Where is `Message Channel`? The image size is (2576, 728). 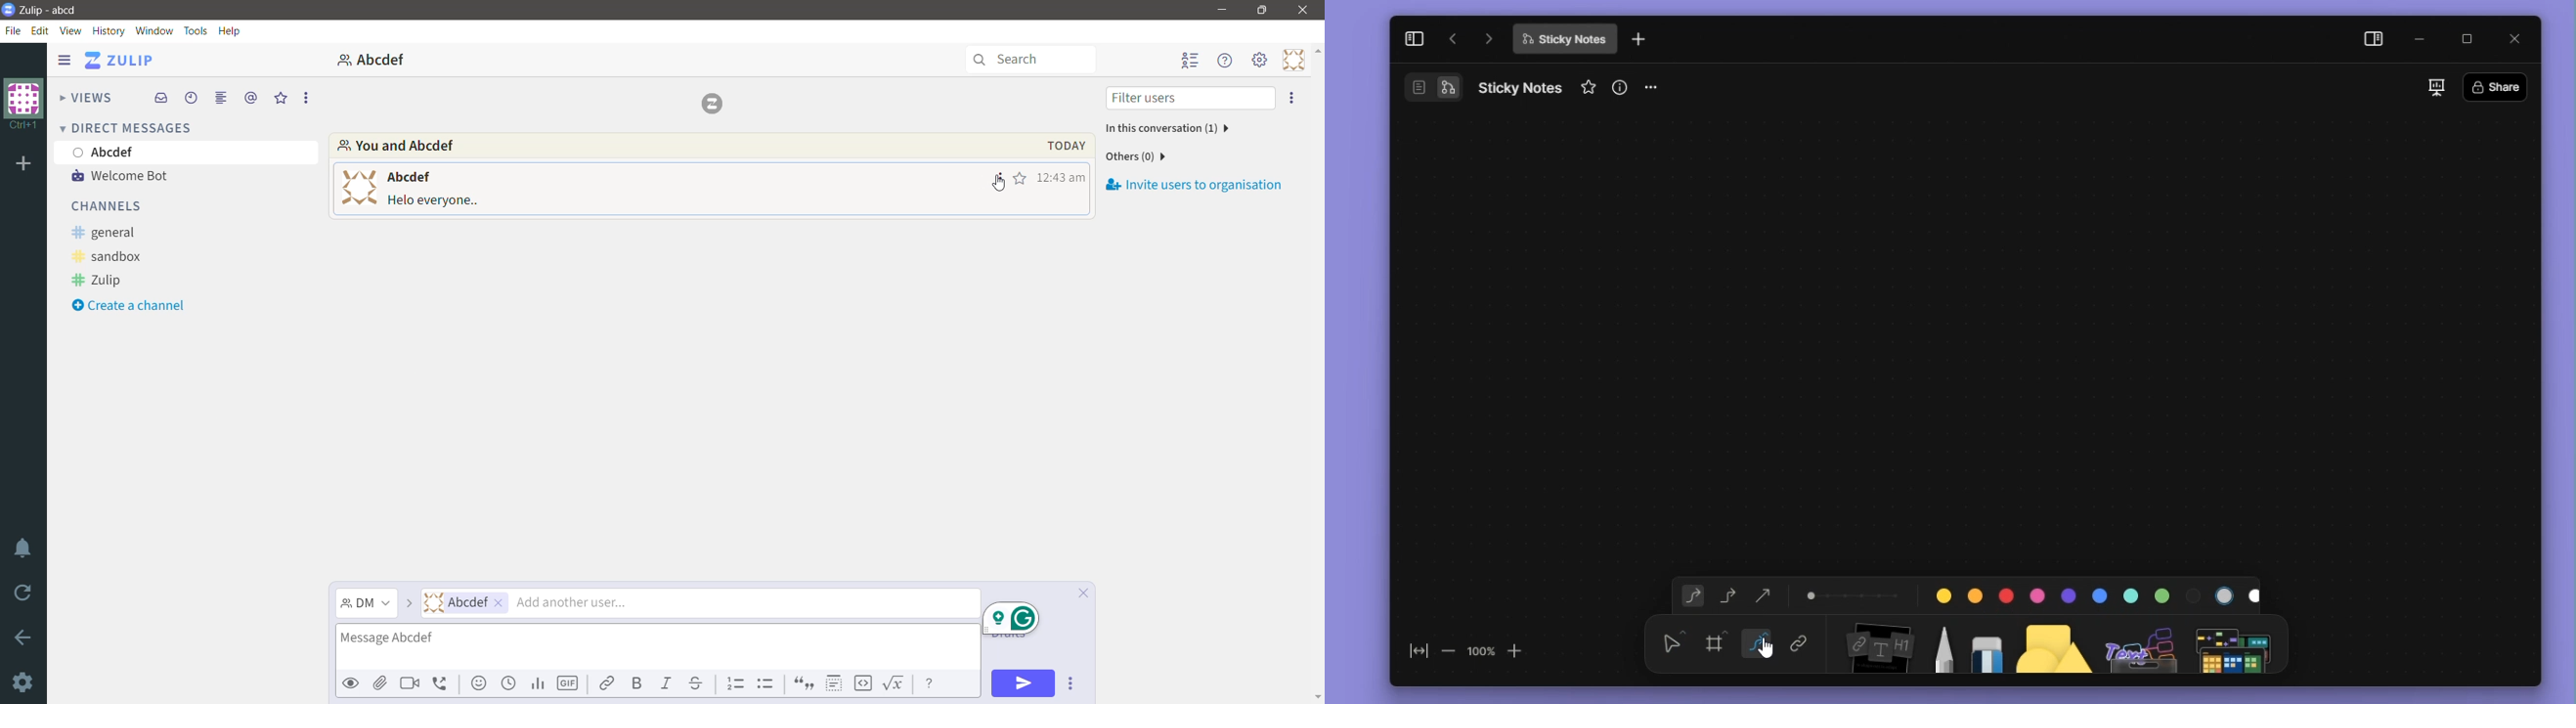 Message Channel is located at coordinates (366, 604).